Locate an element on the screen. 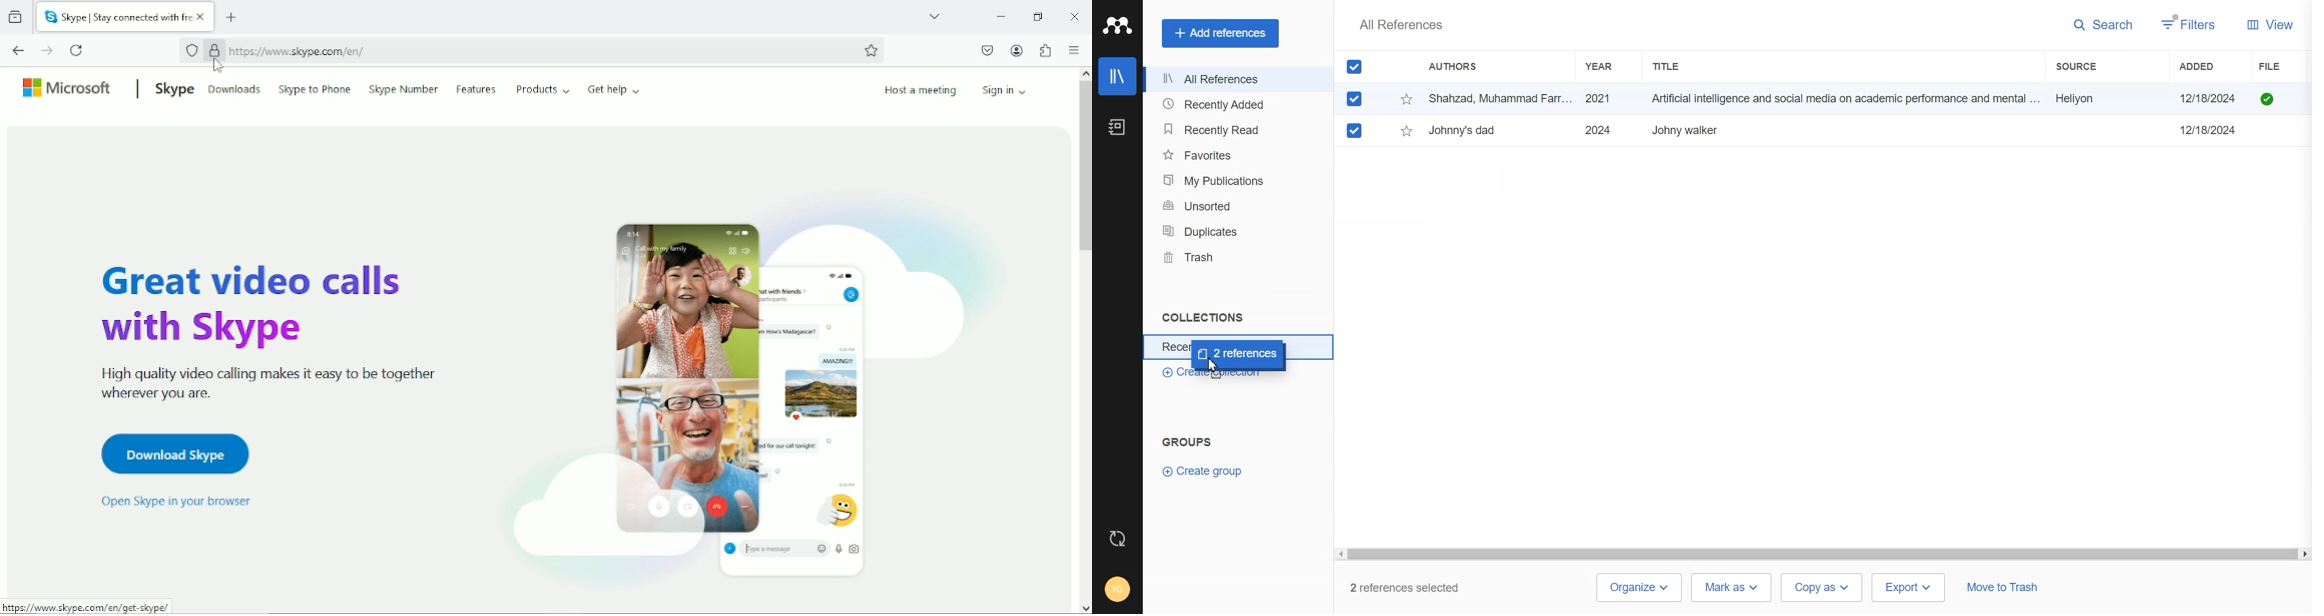 This screenshot has height=616, width=2324. Skype to phone is located at coordinates (314, 89).